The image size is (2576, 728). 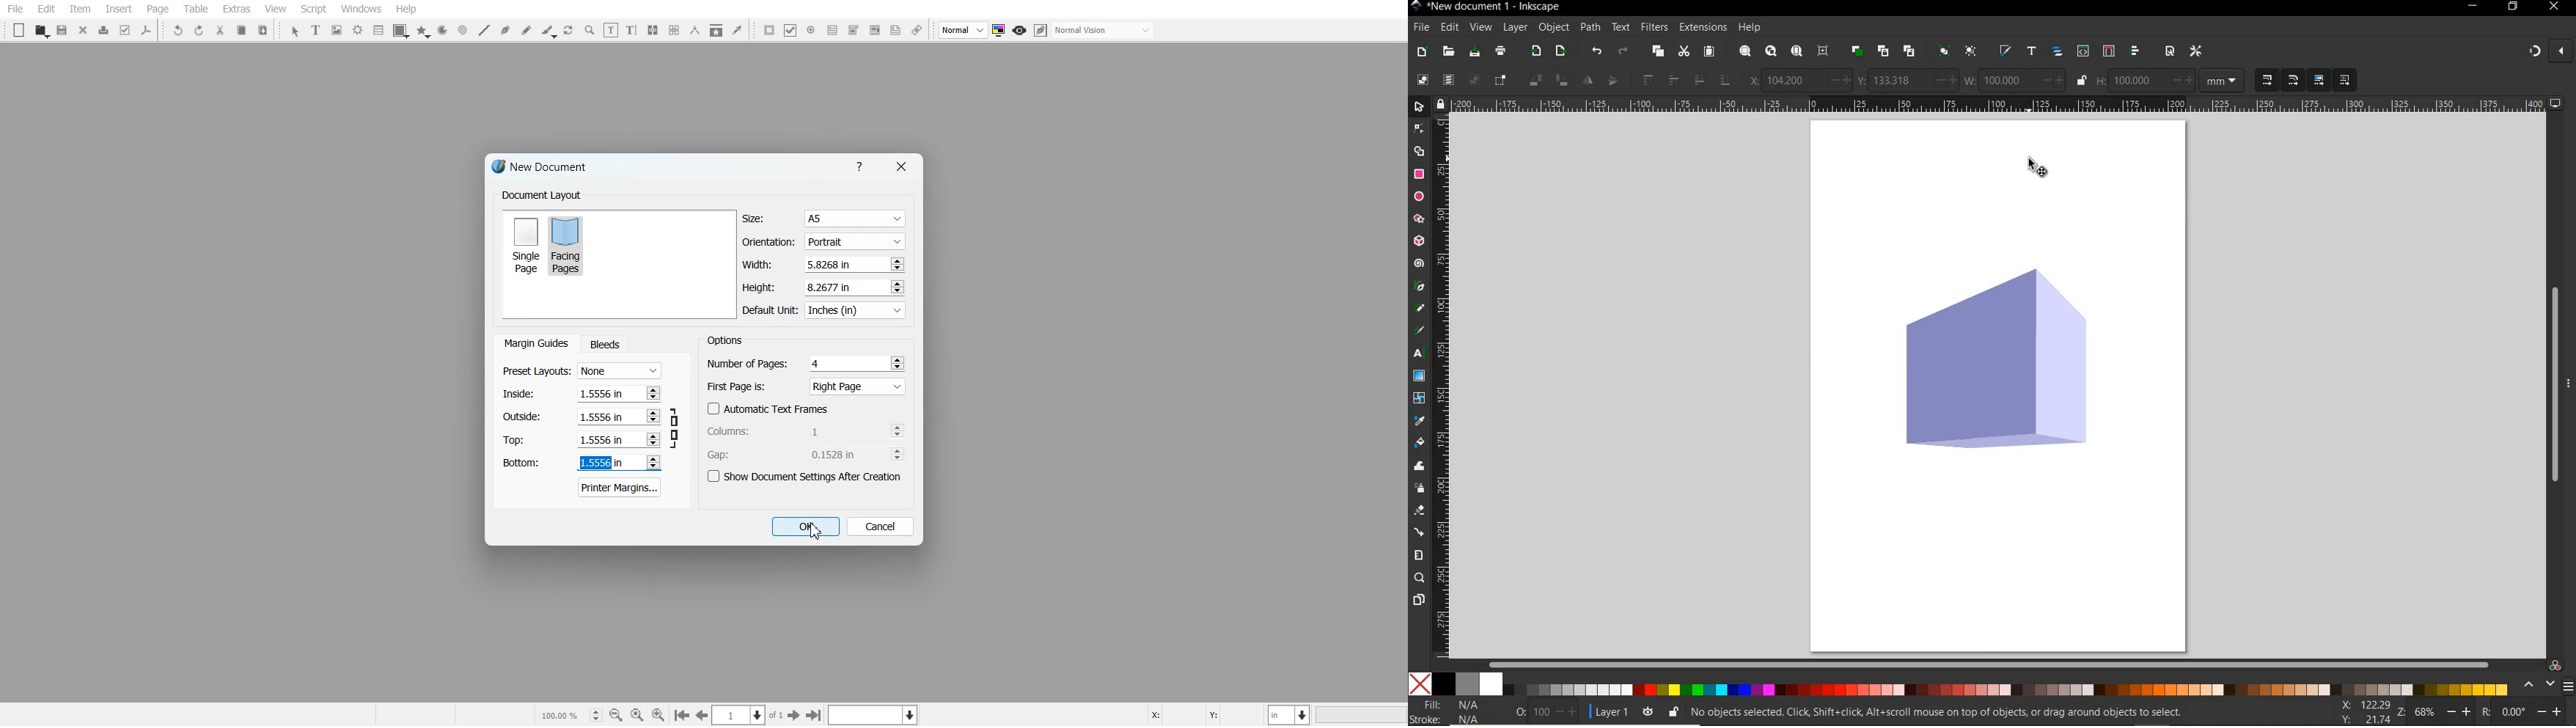 I want to click on lock, so click(x=1440, y=104).